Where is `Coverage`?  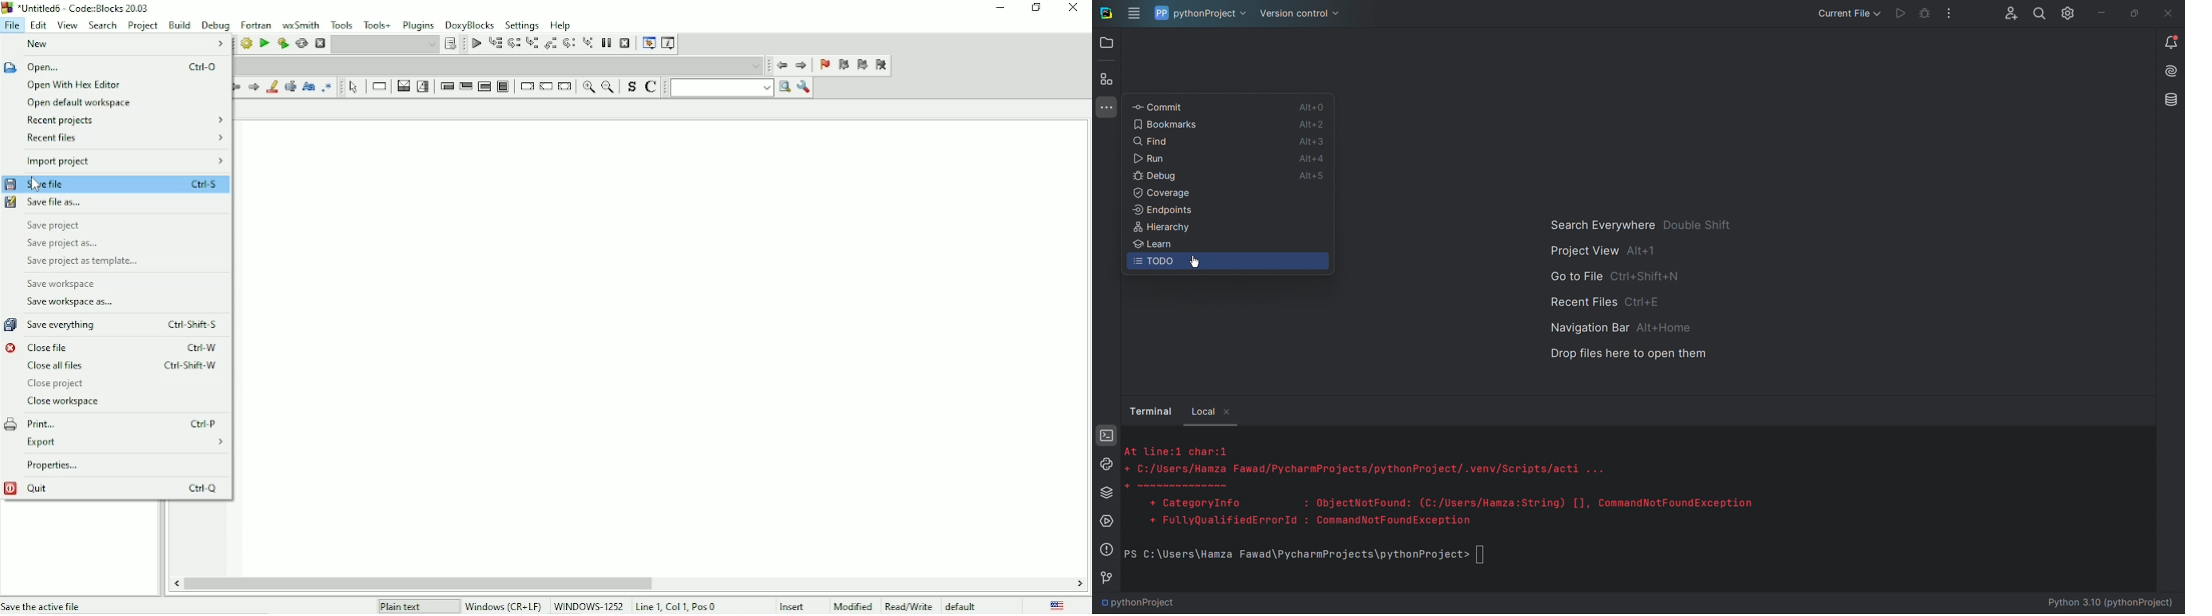 Coverage is located at coordinates (1163, 193).